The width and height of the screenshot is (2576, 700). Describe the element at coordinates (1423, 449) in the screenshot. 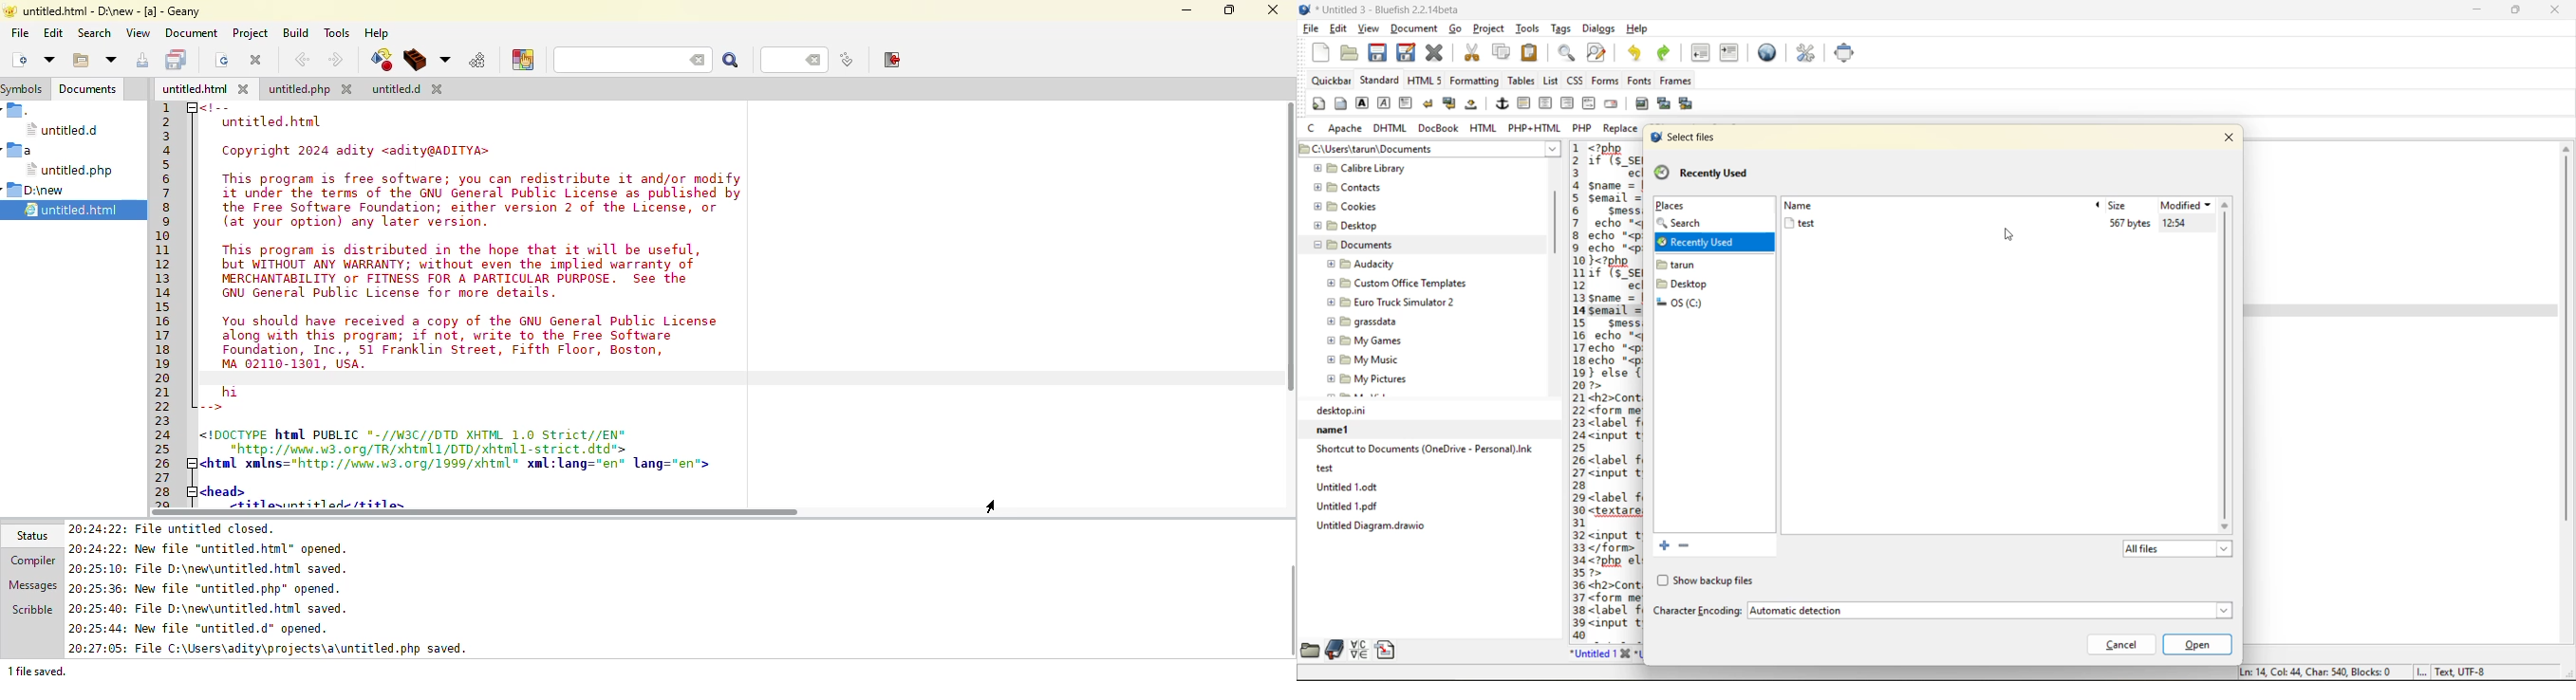

I see `Shortcut to Documents (OneDrive - Personal).lnk` at that location.